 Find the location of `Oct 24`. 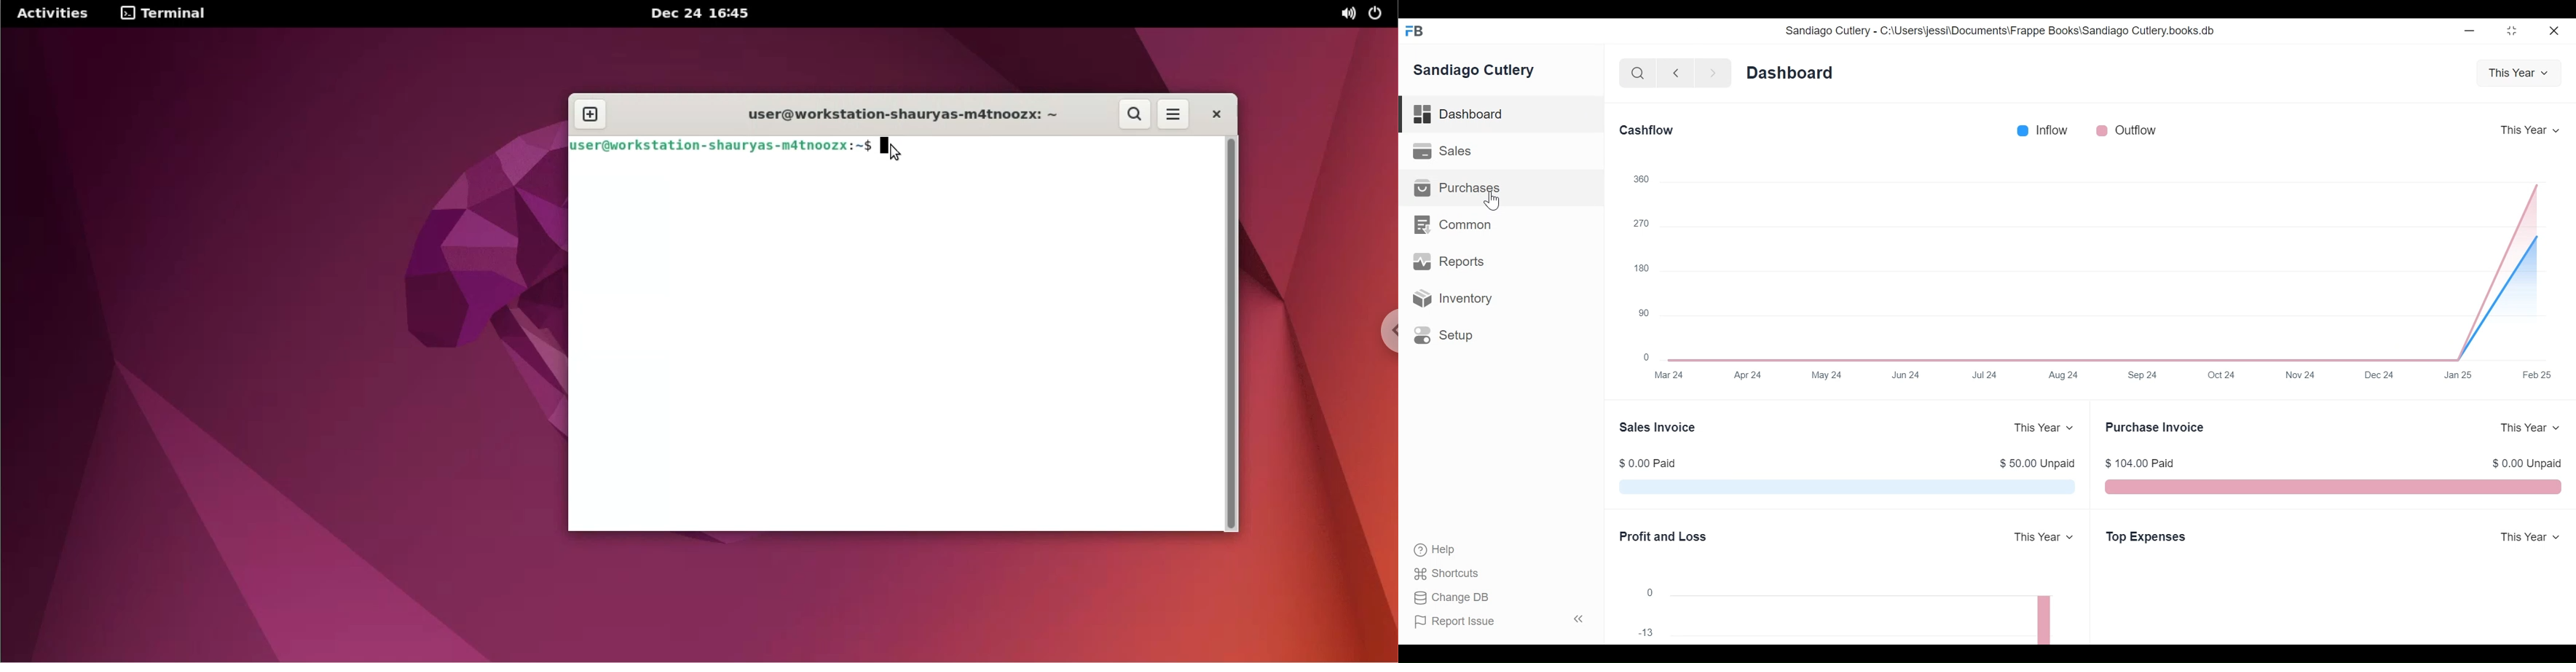

Oct 24 is located at coordinates (2224, 374).